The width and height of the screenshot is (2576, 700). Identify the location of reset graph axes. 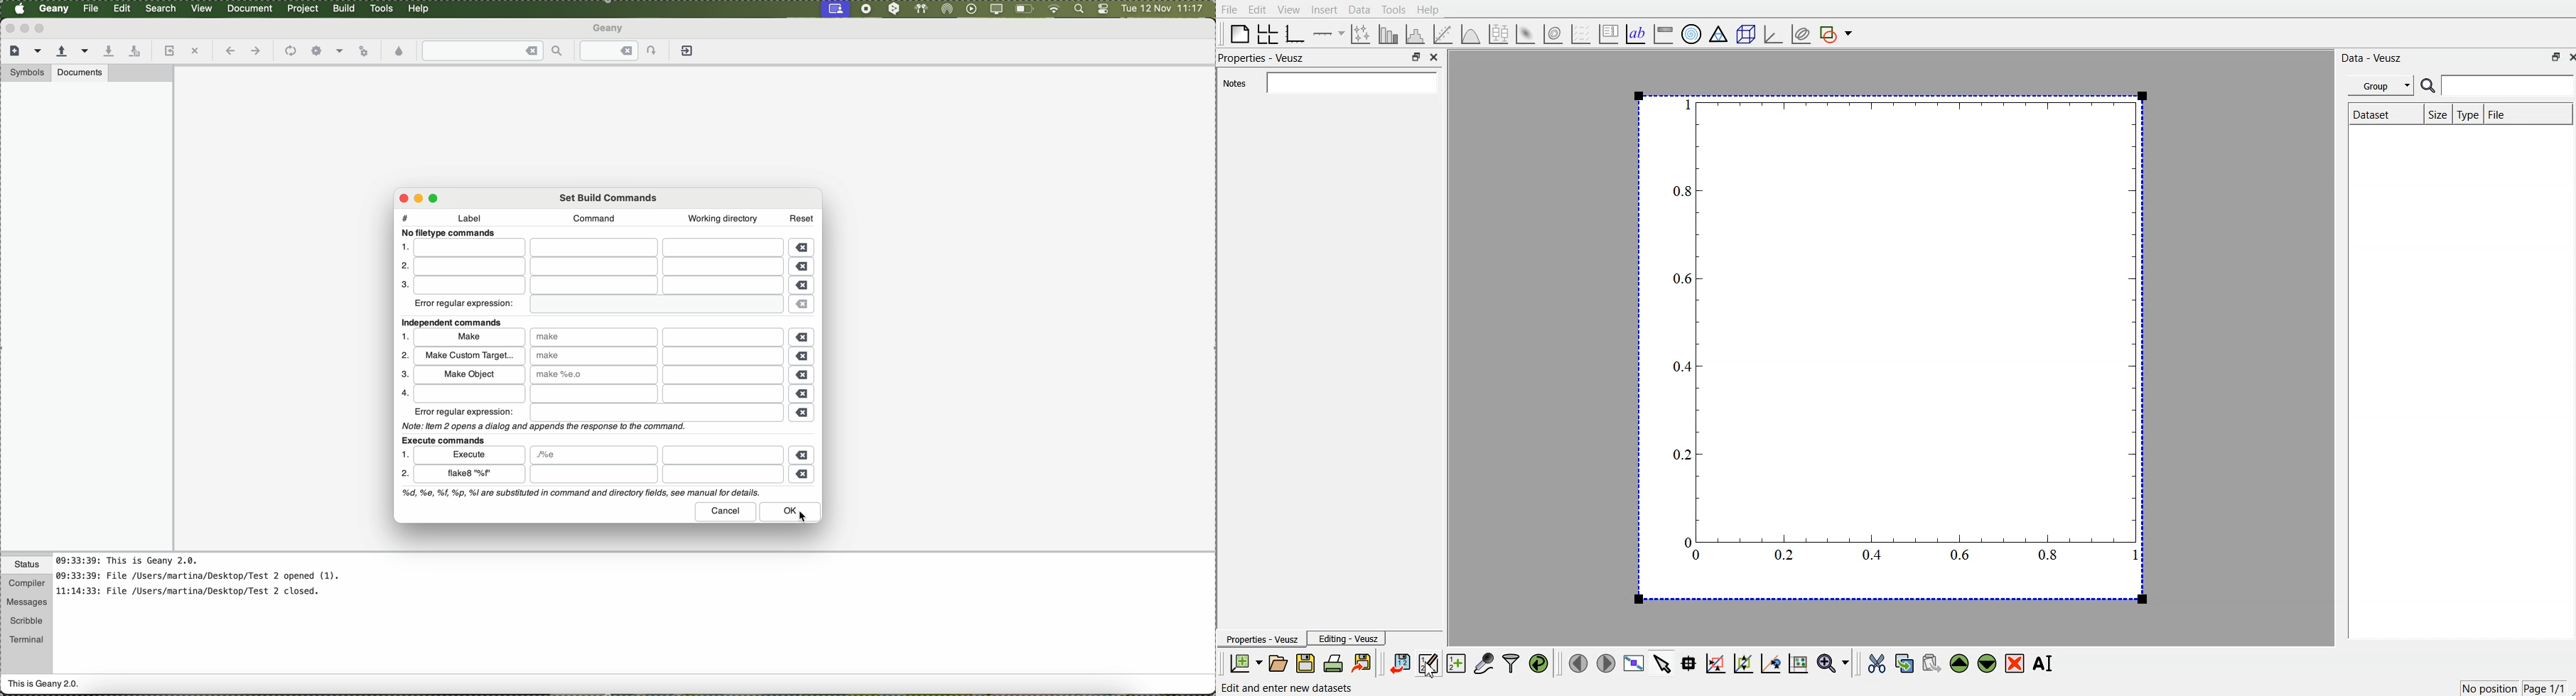
(1799, 665).